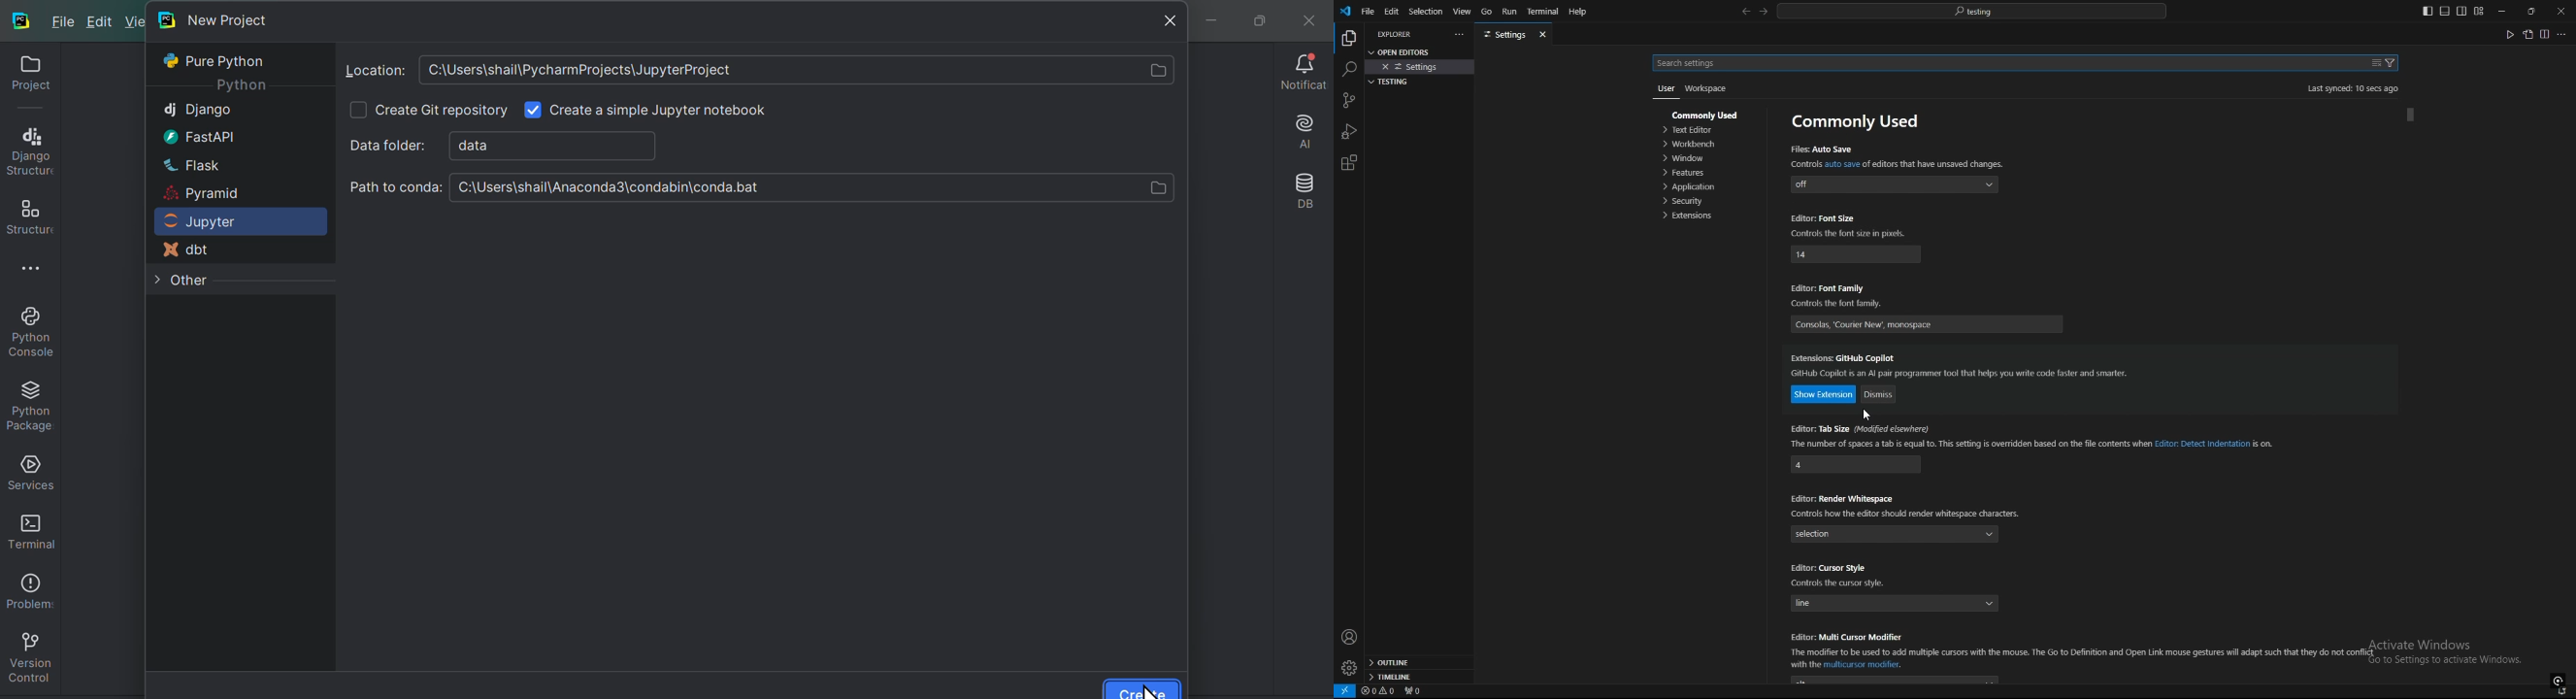 This screenshot has width=2576, height=700. Describe the element at coordinates (1846, 357) in the screenshot. I see `extensions` at that location.